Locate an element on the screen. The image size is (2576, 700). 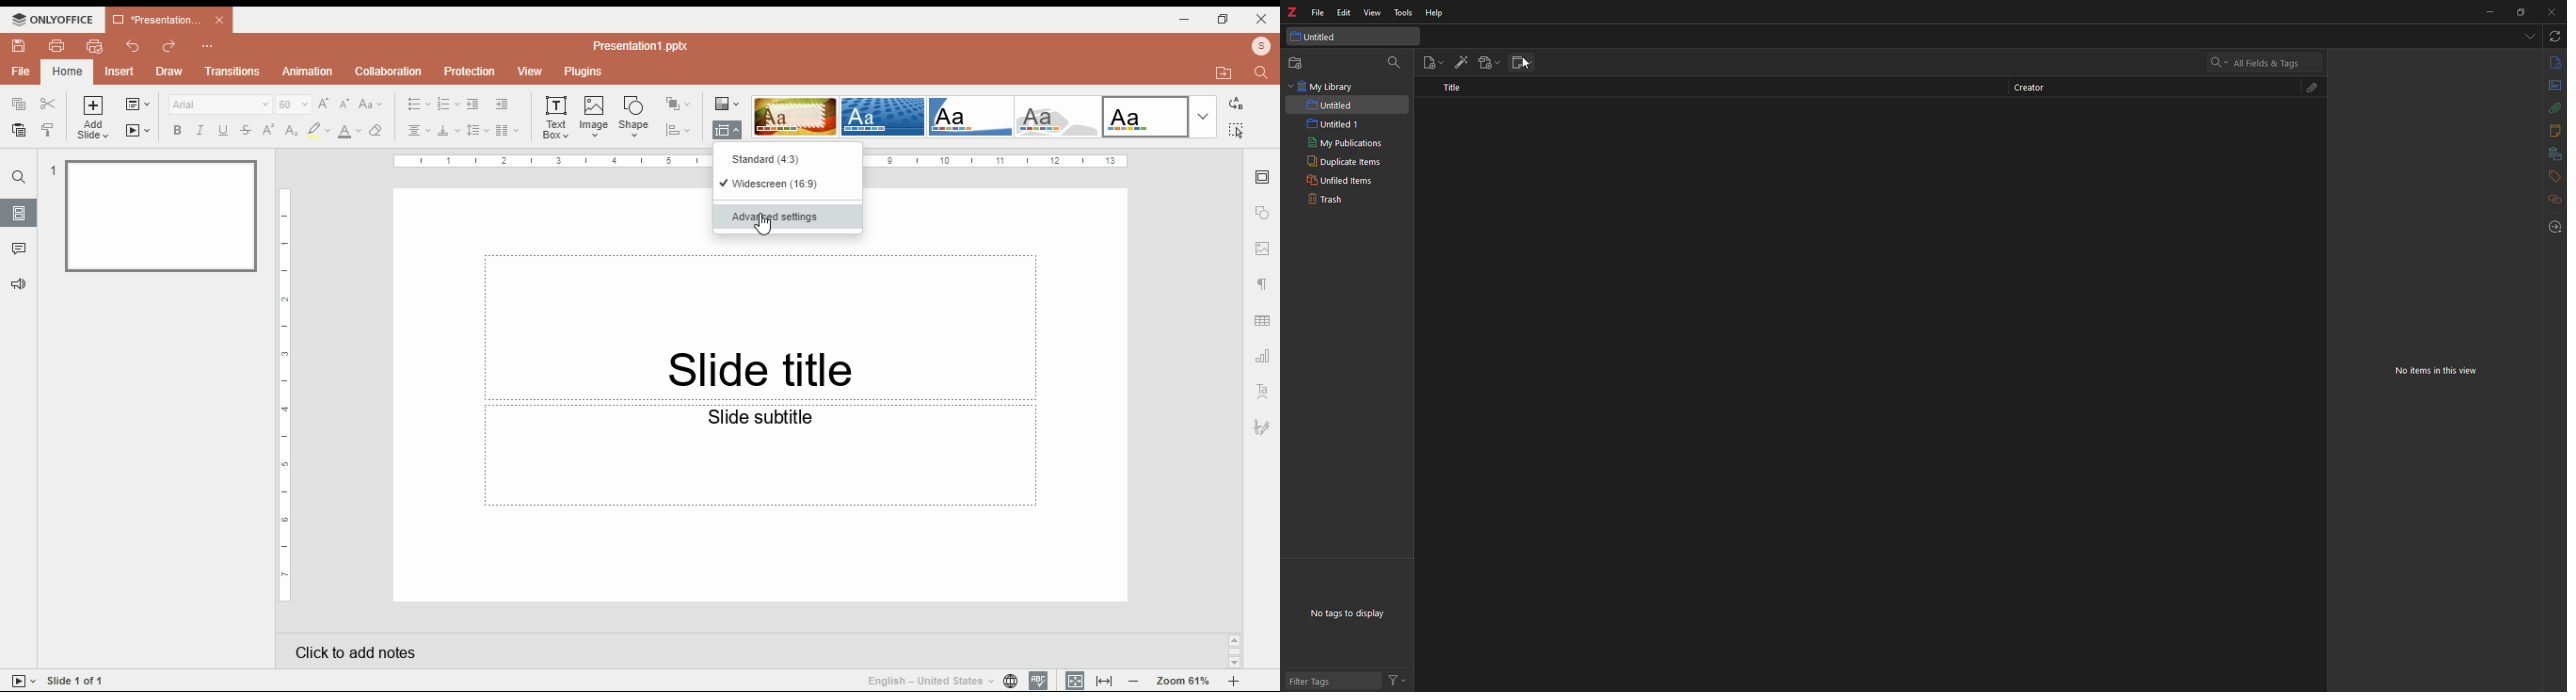
help is located at coordinates (1439, 12).